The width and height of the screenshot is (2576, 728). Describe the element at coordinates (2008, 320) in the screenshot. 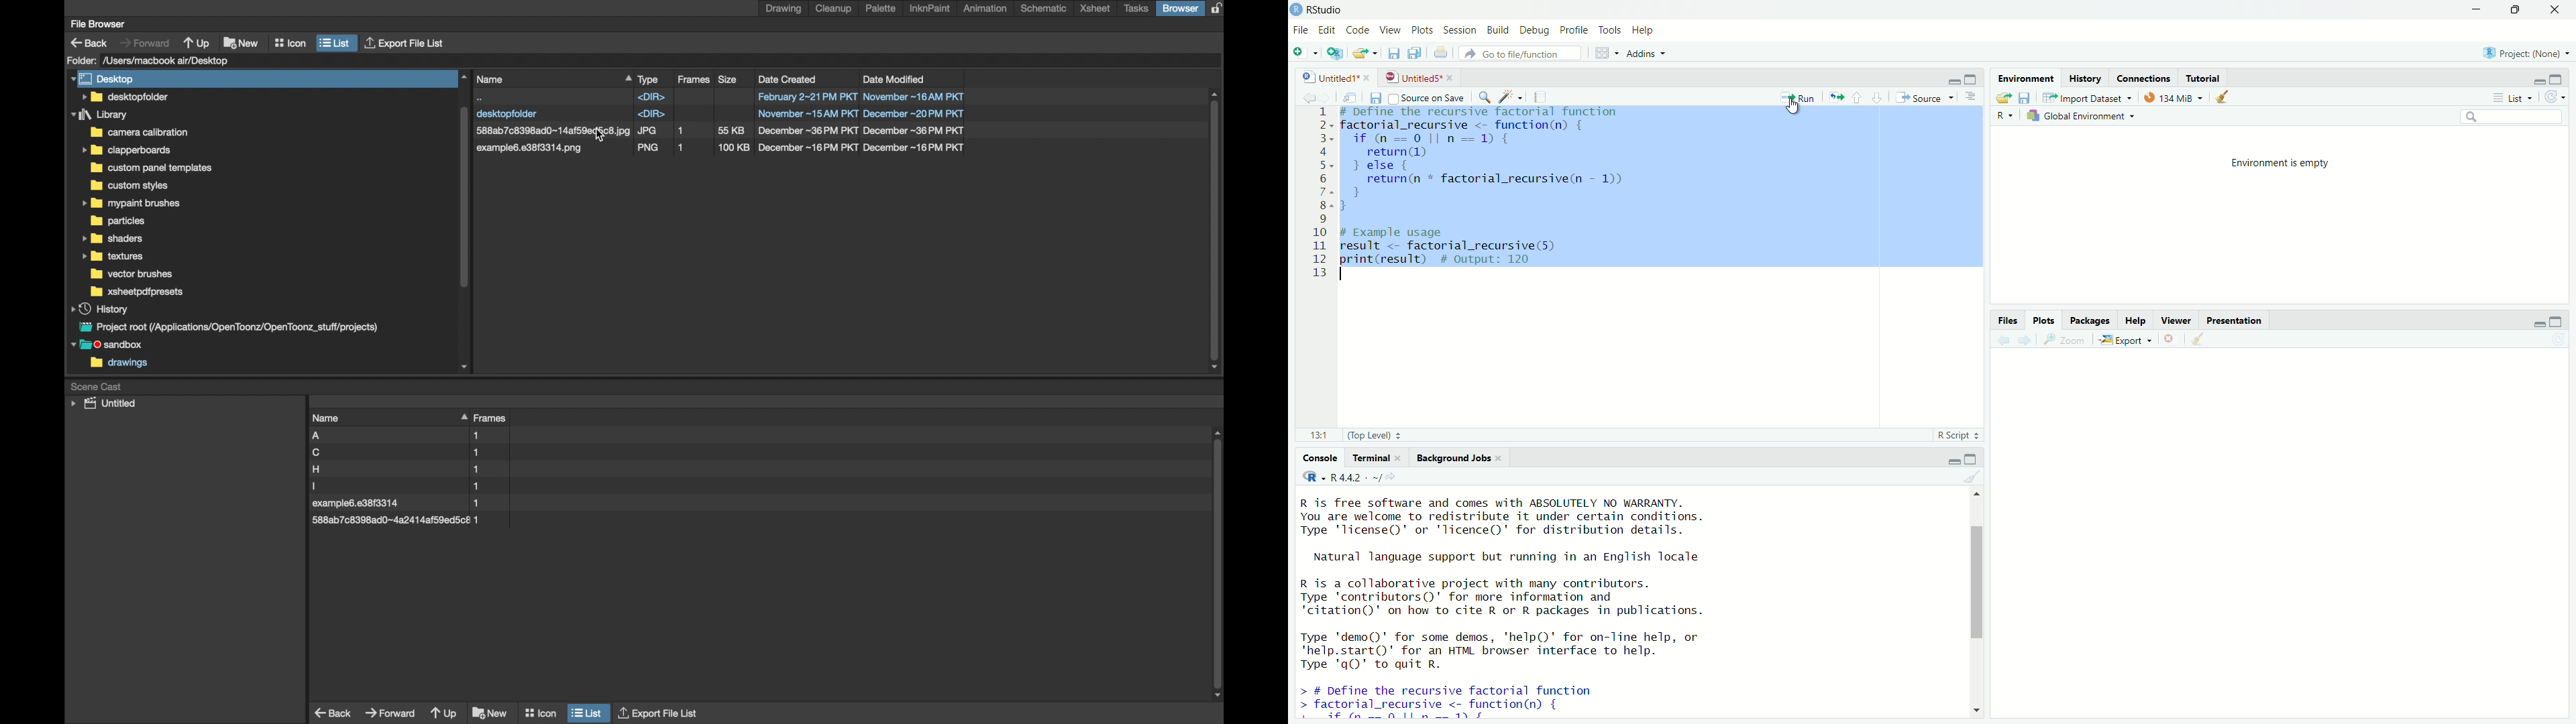

I see `Files` at that location.